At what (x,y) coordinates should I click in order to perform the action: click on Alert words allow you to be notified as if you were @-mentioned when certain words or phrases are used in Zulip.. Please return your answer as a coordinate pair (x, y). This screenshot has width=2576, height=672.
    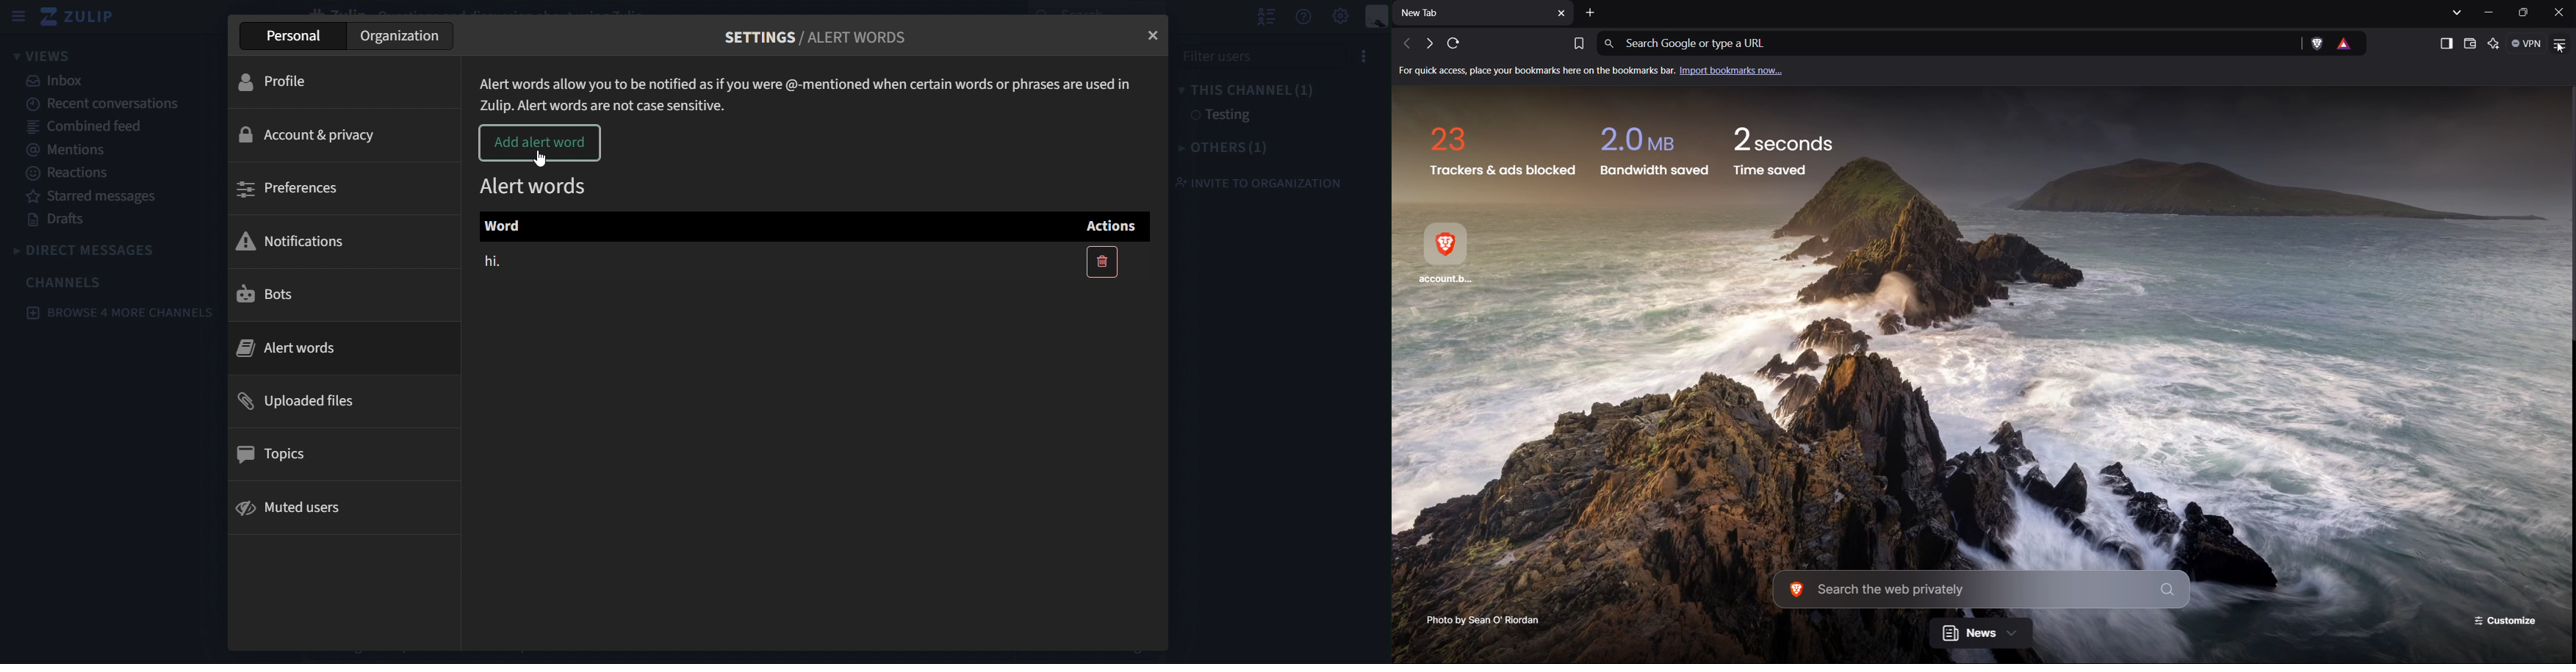
    Looking at the image, I should click on (804, 90).